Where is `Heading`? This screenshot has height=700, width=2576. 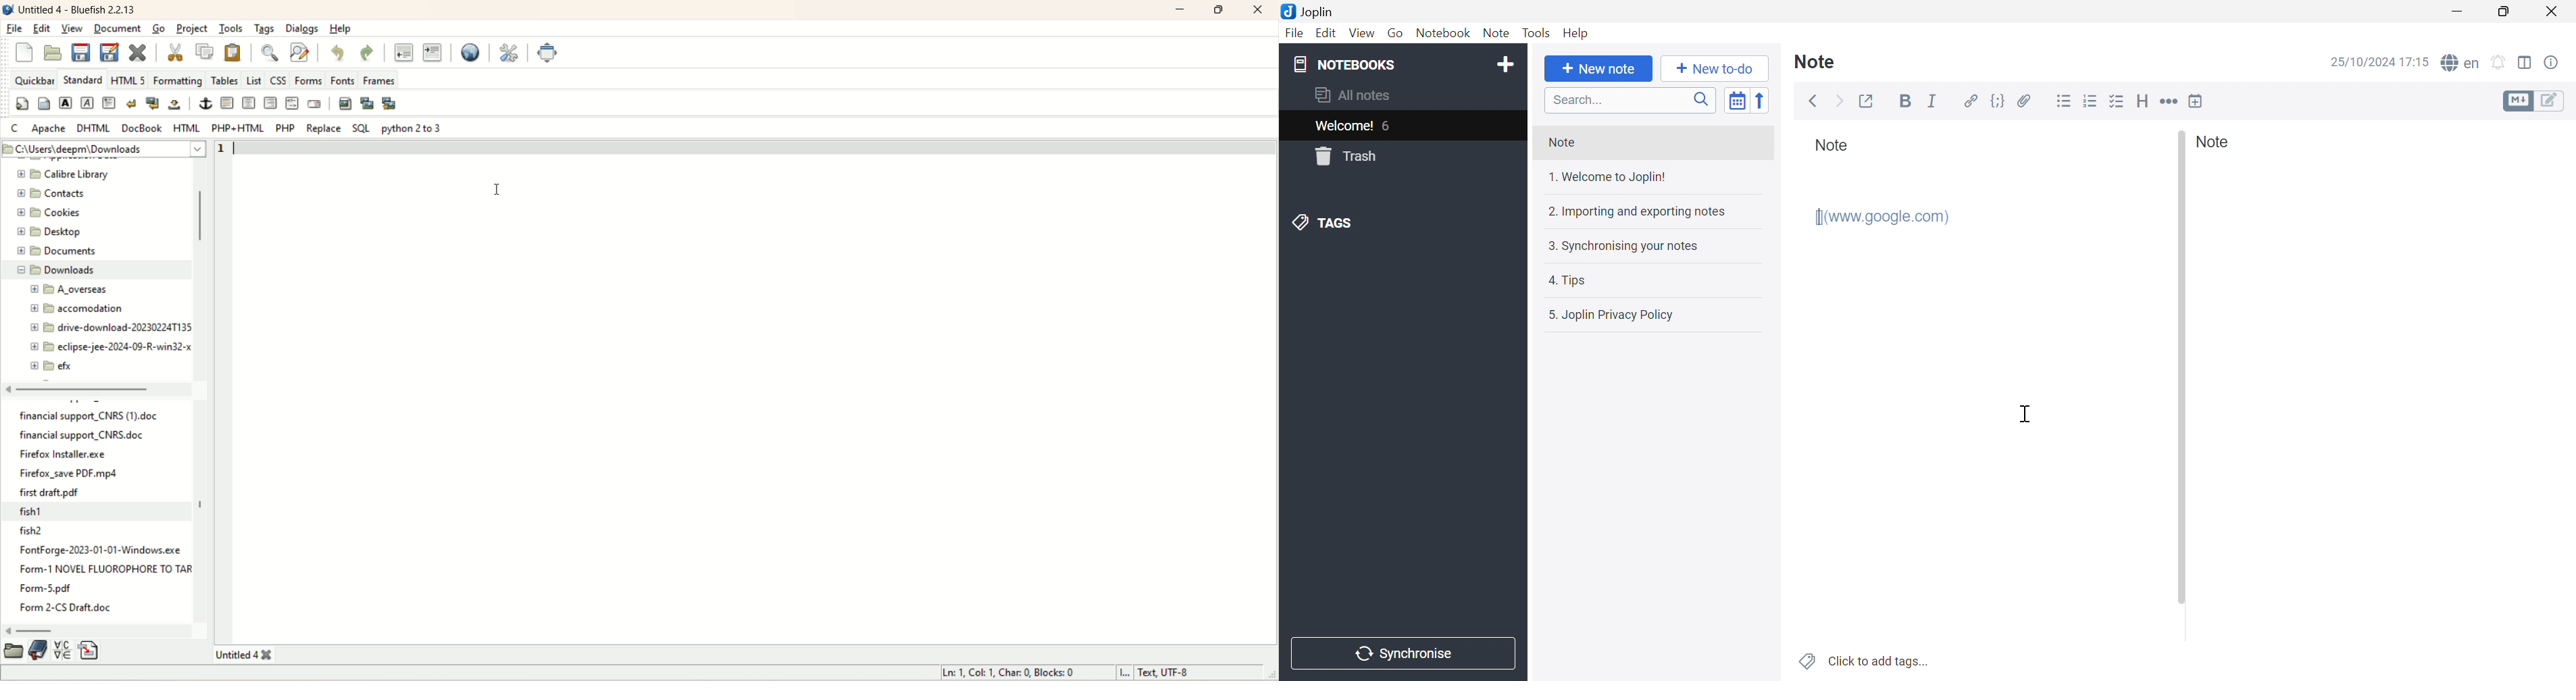
Heading is located at coordinates (2143, 101).